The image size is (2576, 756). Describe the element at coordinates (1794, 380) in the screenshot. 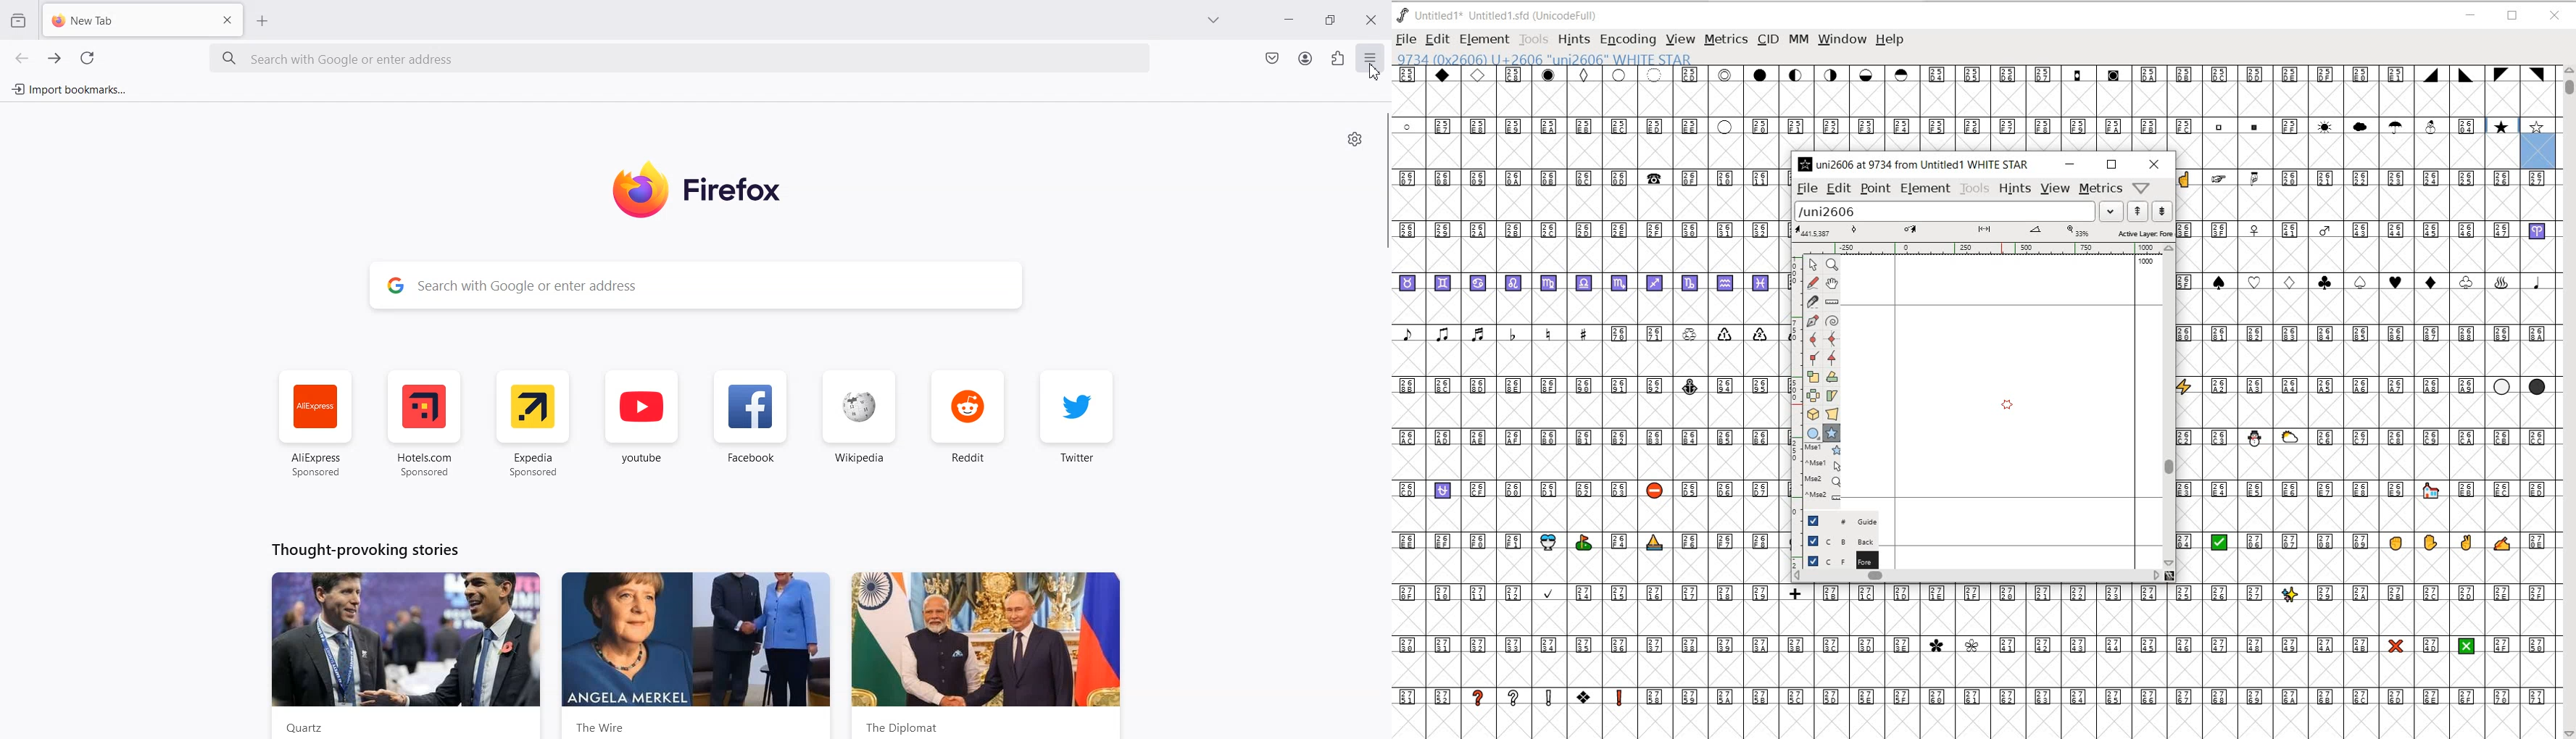

I see `SCALE` at that location.